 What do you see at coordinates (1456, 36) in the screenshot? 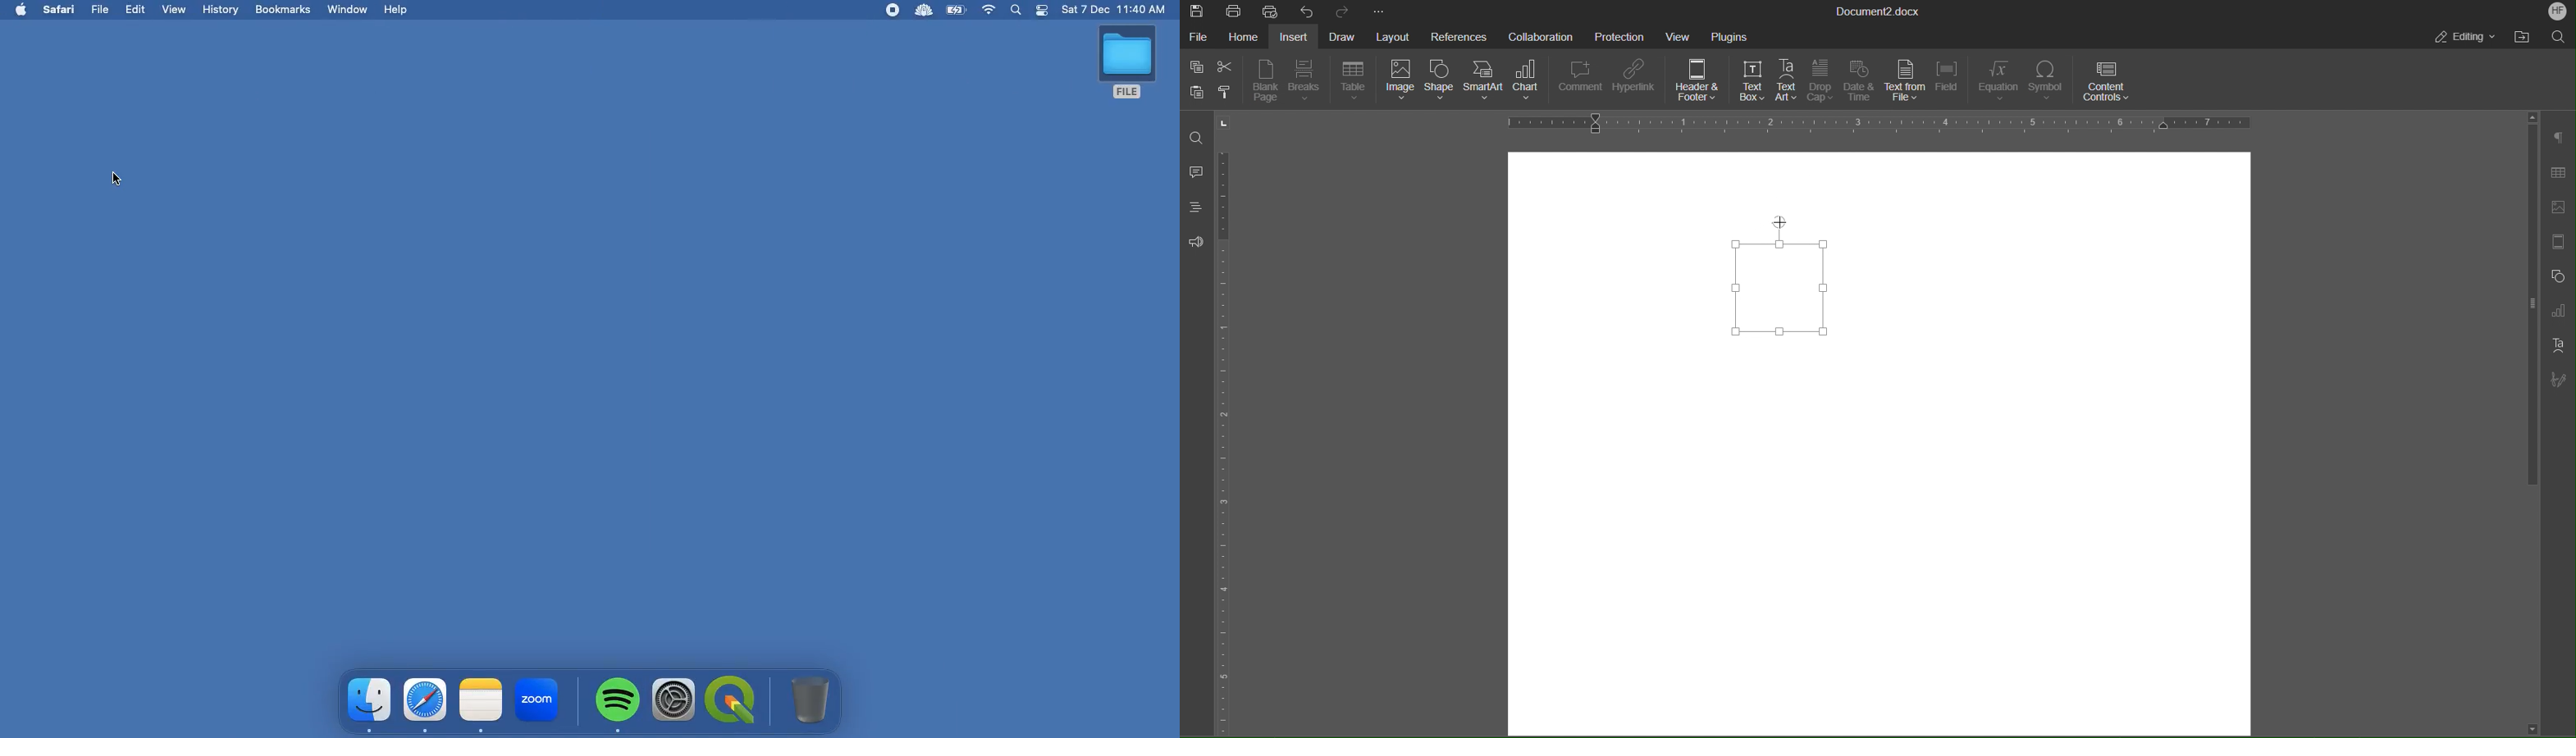
I see `References` at bounding box center [1456, 36].